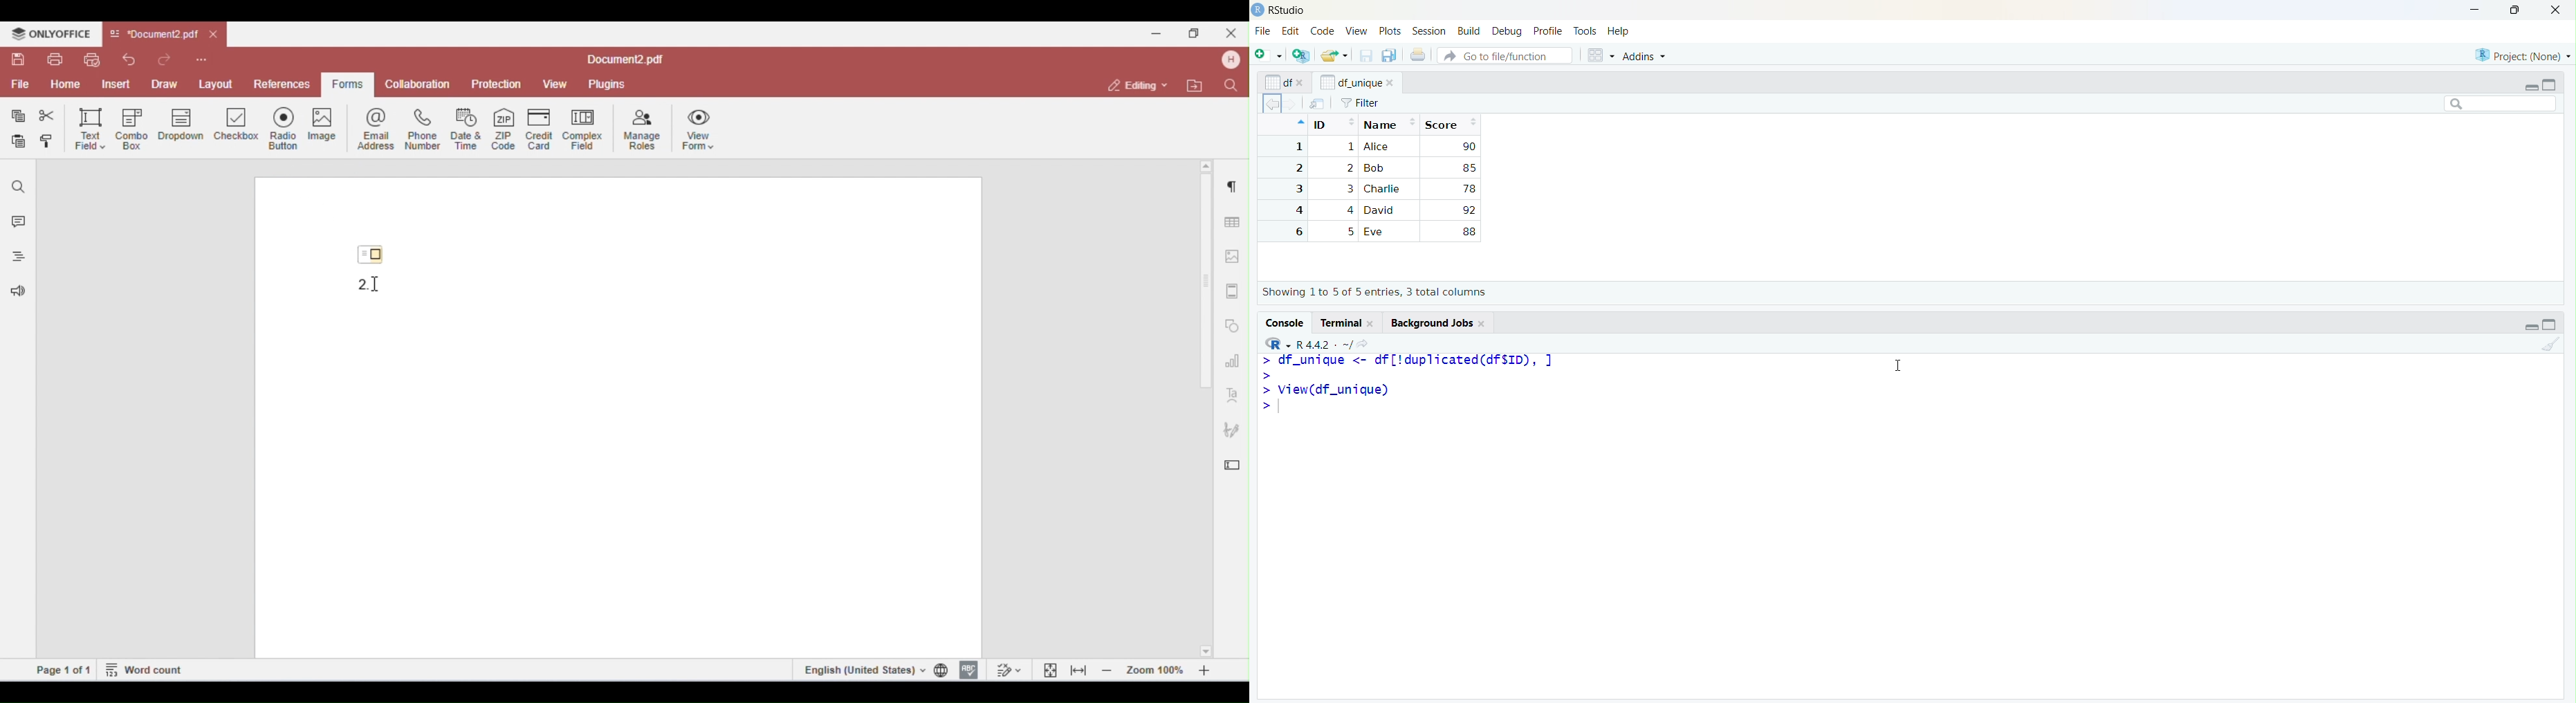  What do you see at coordinates (2550, 325) in the screenshot?
I see `maximize` at bounding box center [2550, 325].